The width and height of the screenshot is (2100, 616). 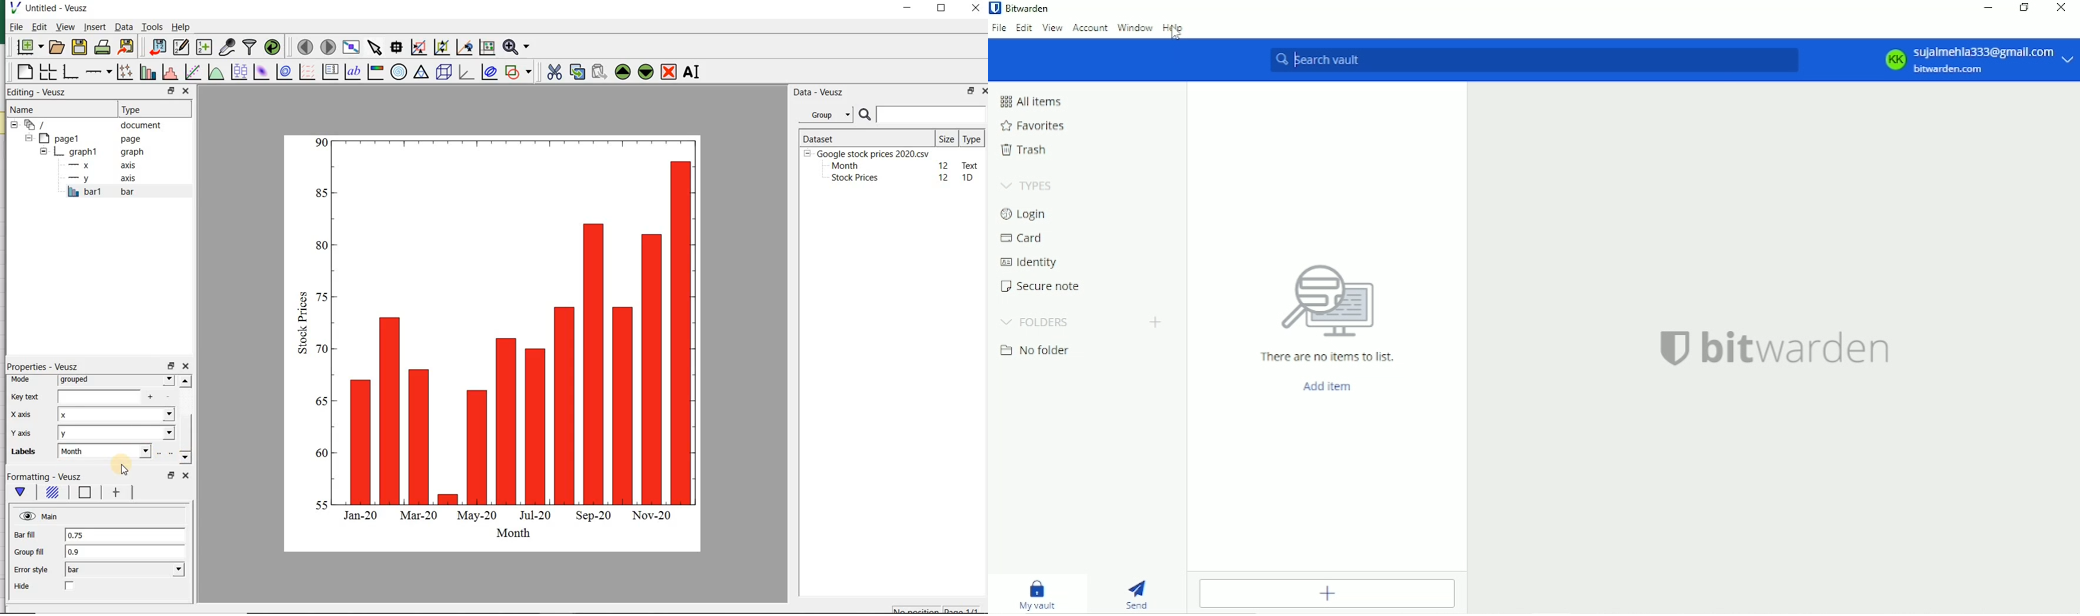 What do you see at coordinates (90, 153) in the screenshot?
I see `graph1` at bounding box center [90, 153].